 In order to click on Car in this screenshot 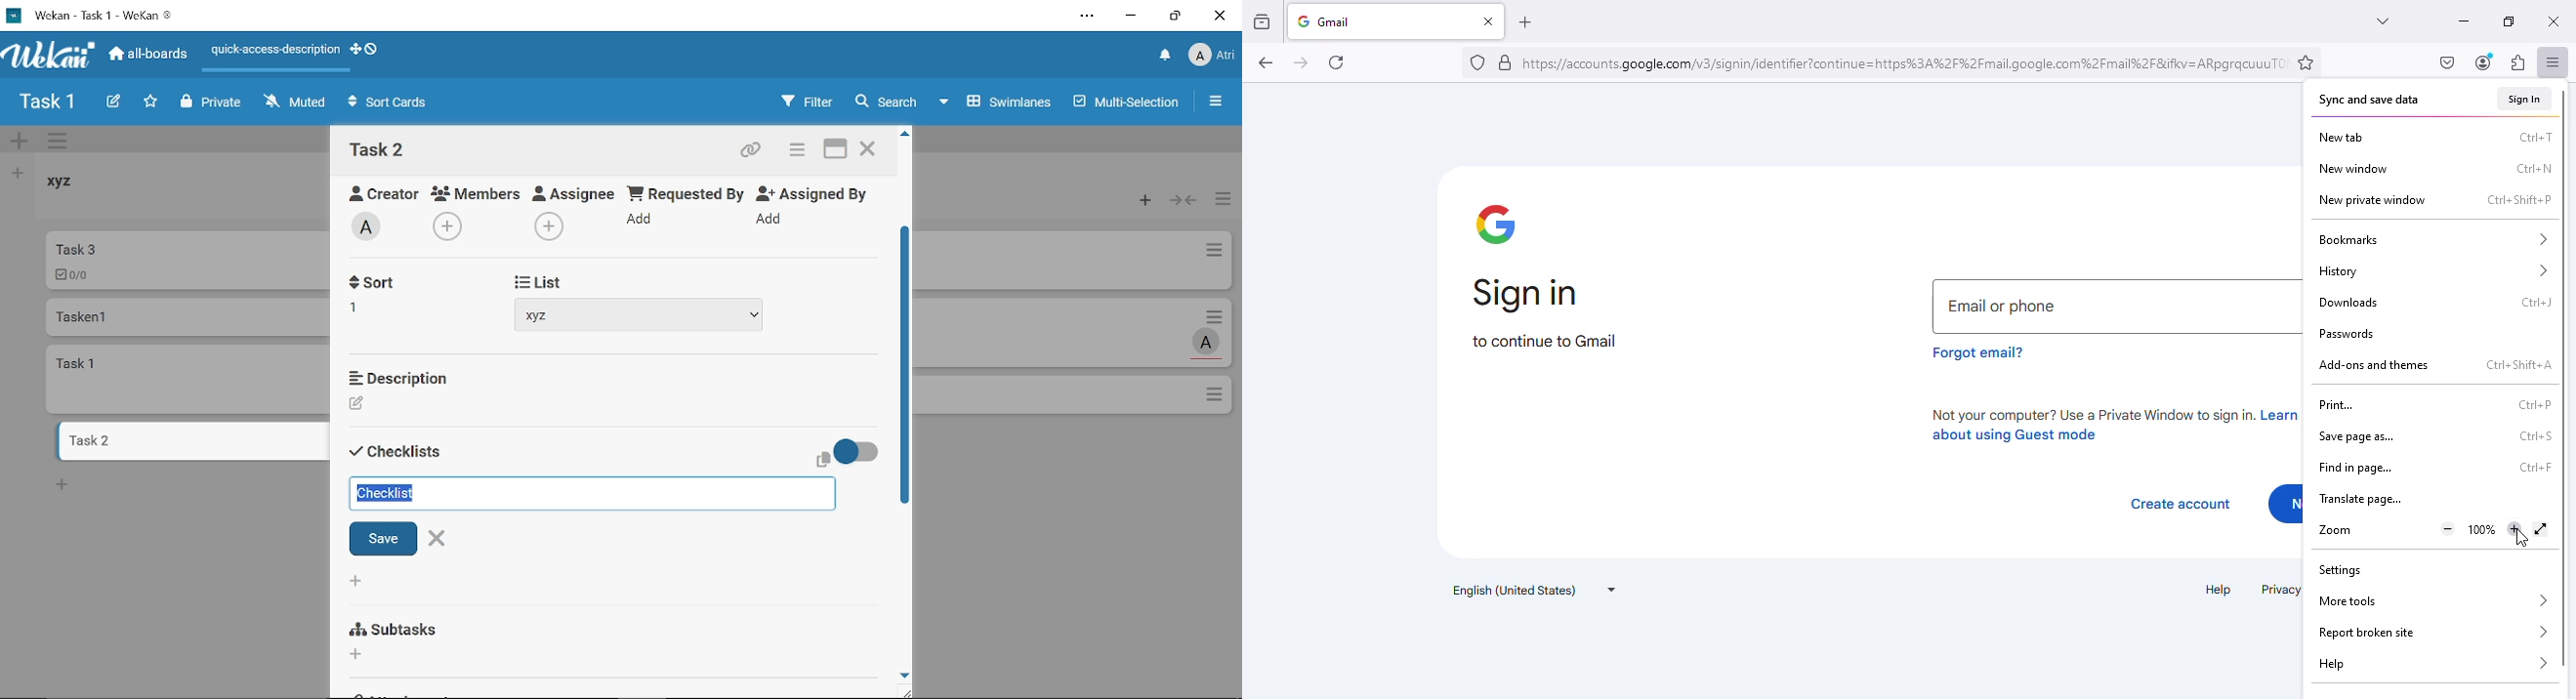, I will do `click(186, 259)`.